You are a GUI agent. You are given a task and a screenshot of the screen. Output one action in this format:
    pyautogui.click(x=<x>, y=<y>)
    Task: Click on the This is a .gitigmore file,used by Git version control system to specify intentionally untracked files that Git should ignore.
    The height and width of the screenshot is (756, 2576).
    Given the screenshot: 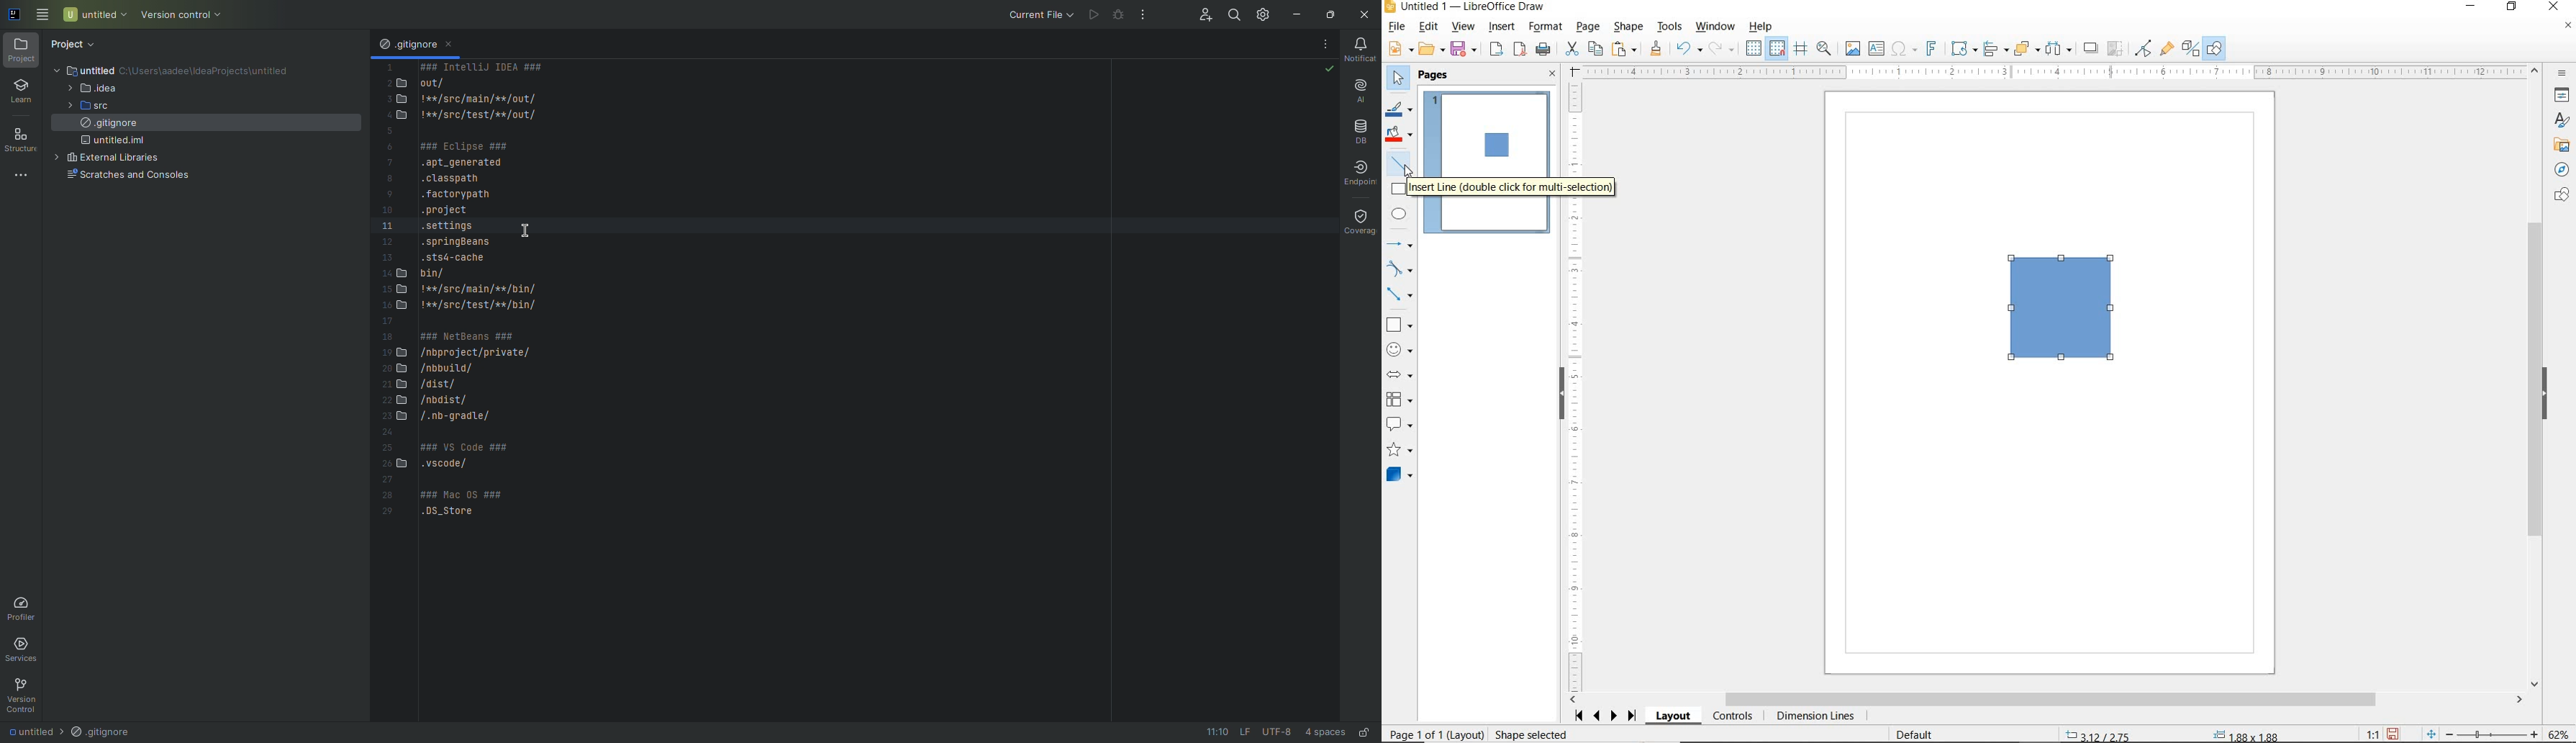 What is the action you would take?
    pyautogui.click(x=463, y=302)
    